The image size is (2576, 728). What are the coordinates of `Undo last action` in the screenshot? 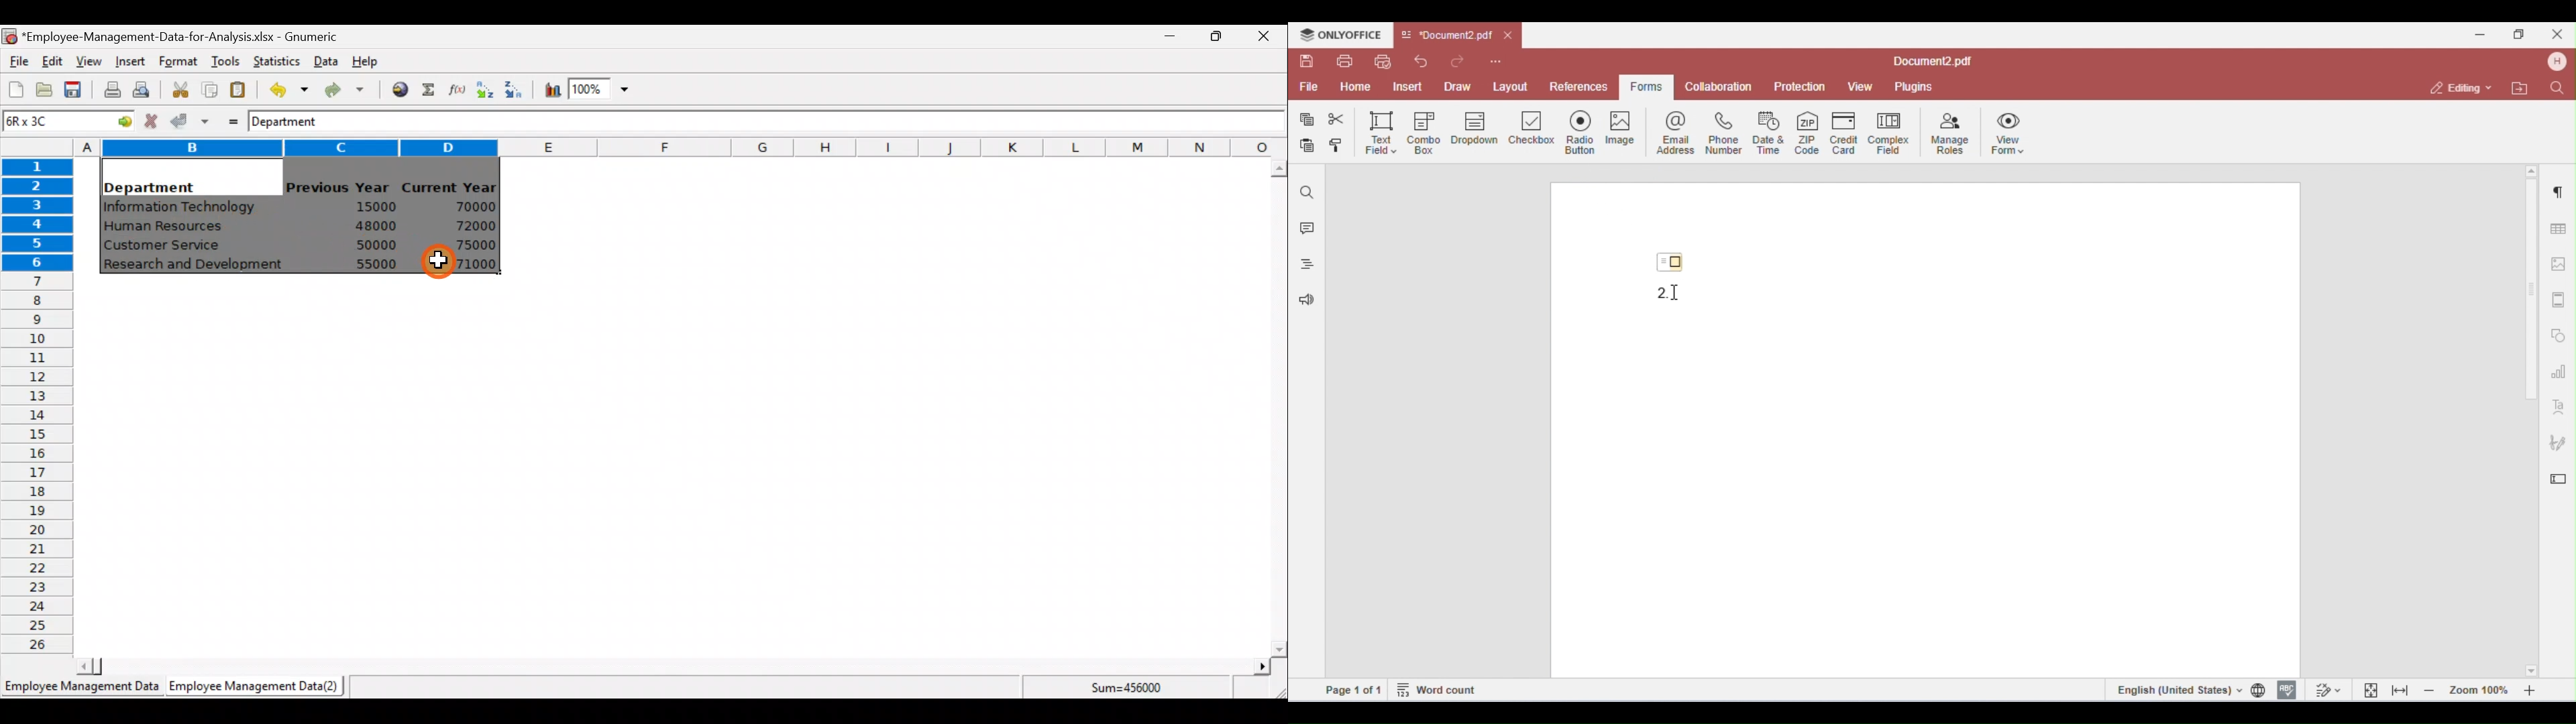 It's located at (281, 86).